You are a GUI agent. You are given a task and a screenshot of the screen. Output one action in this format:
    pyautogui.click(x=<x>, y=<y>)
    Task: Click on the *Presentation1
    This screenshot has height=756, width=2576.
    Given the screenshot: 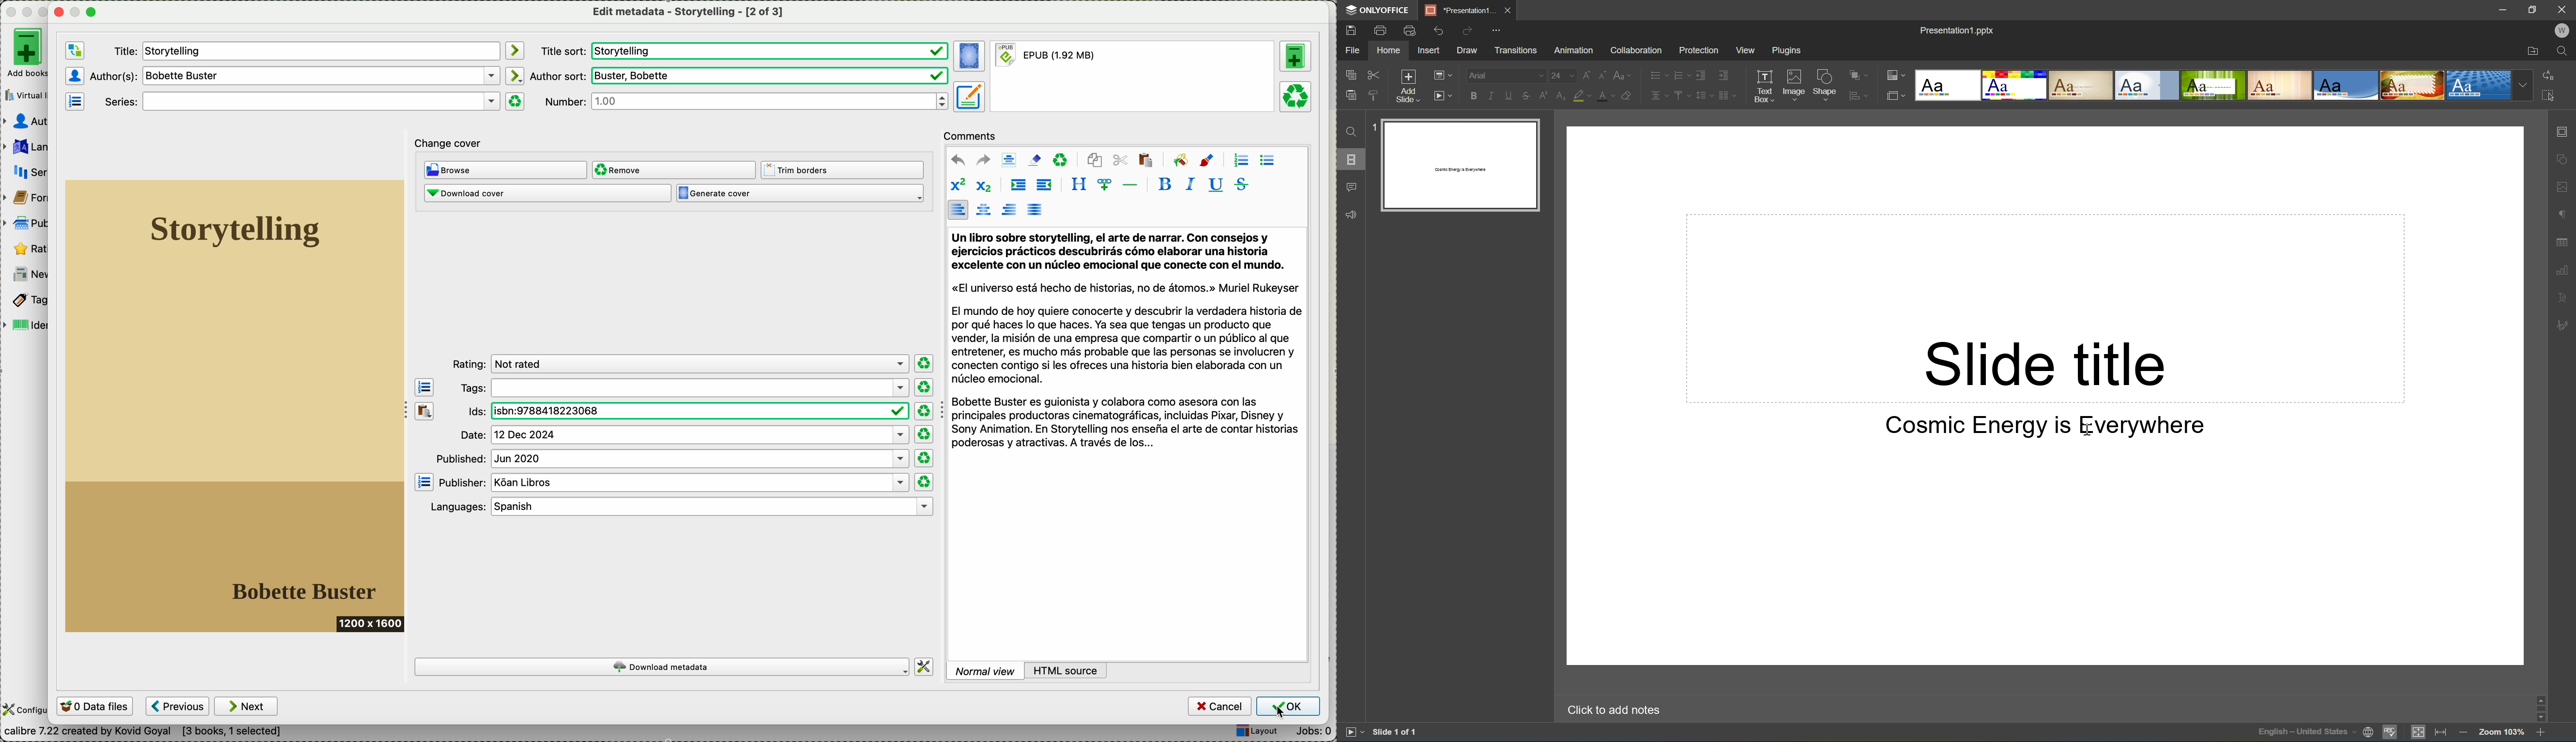 What is the action you would take?
    pyautogui.click(x=1460, y=10)
    